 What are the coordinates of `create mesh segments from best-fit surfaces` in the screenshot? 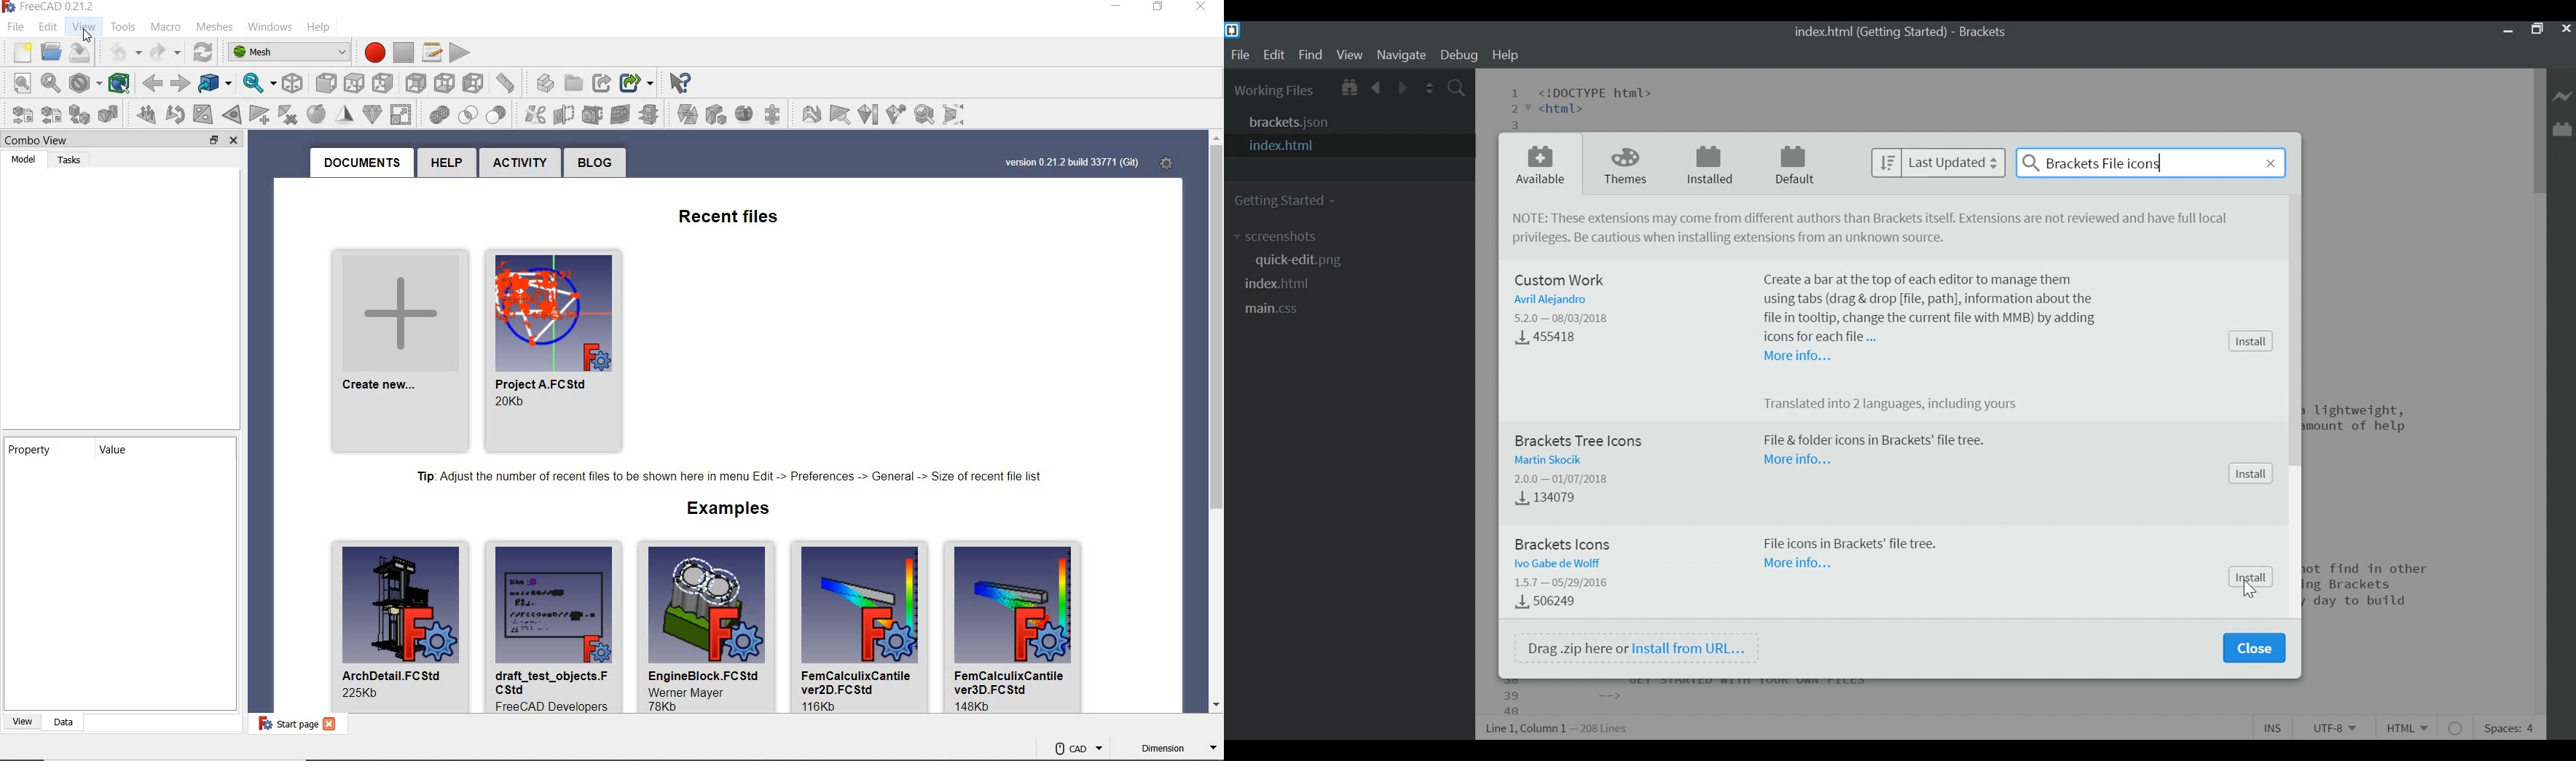 It's located at (742, 115).